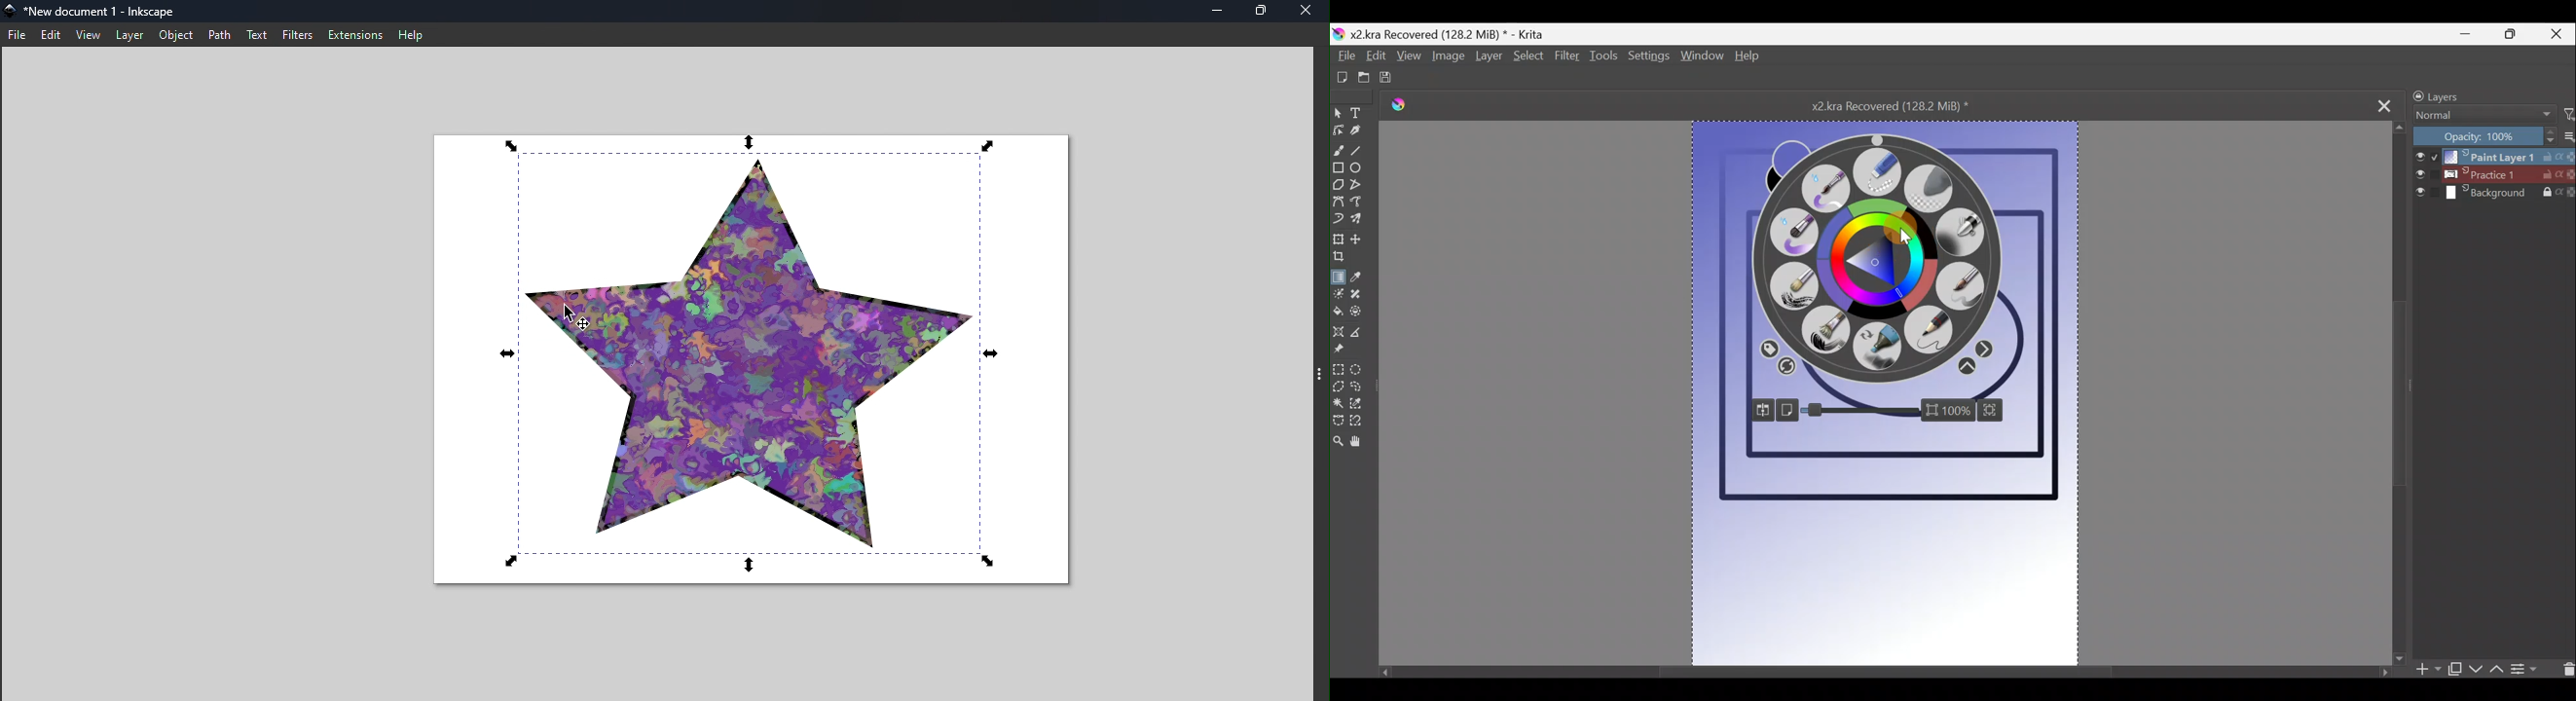  I want to click on Canvas, so click(1884, 547).